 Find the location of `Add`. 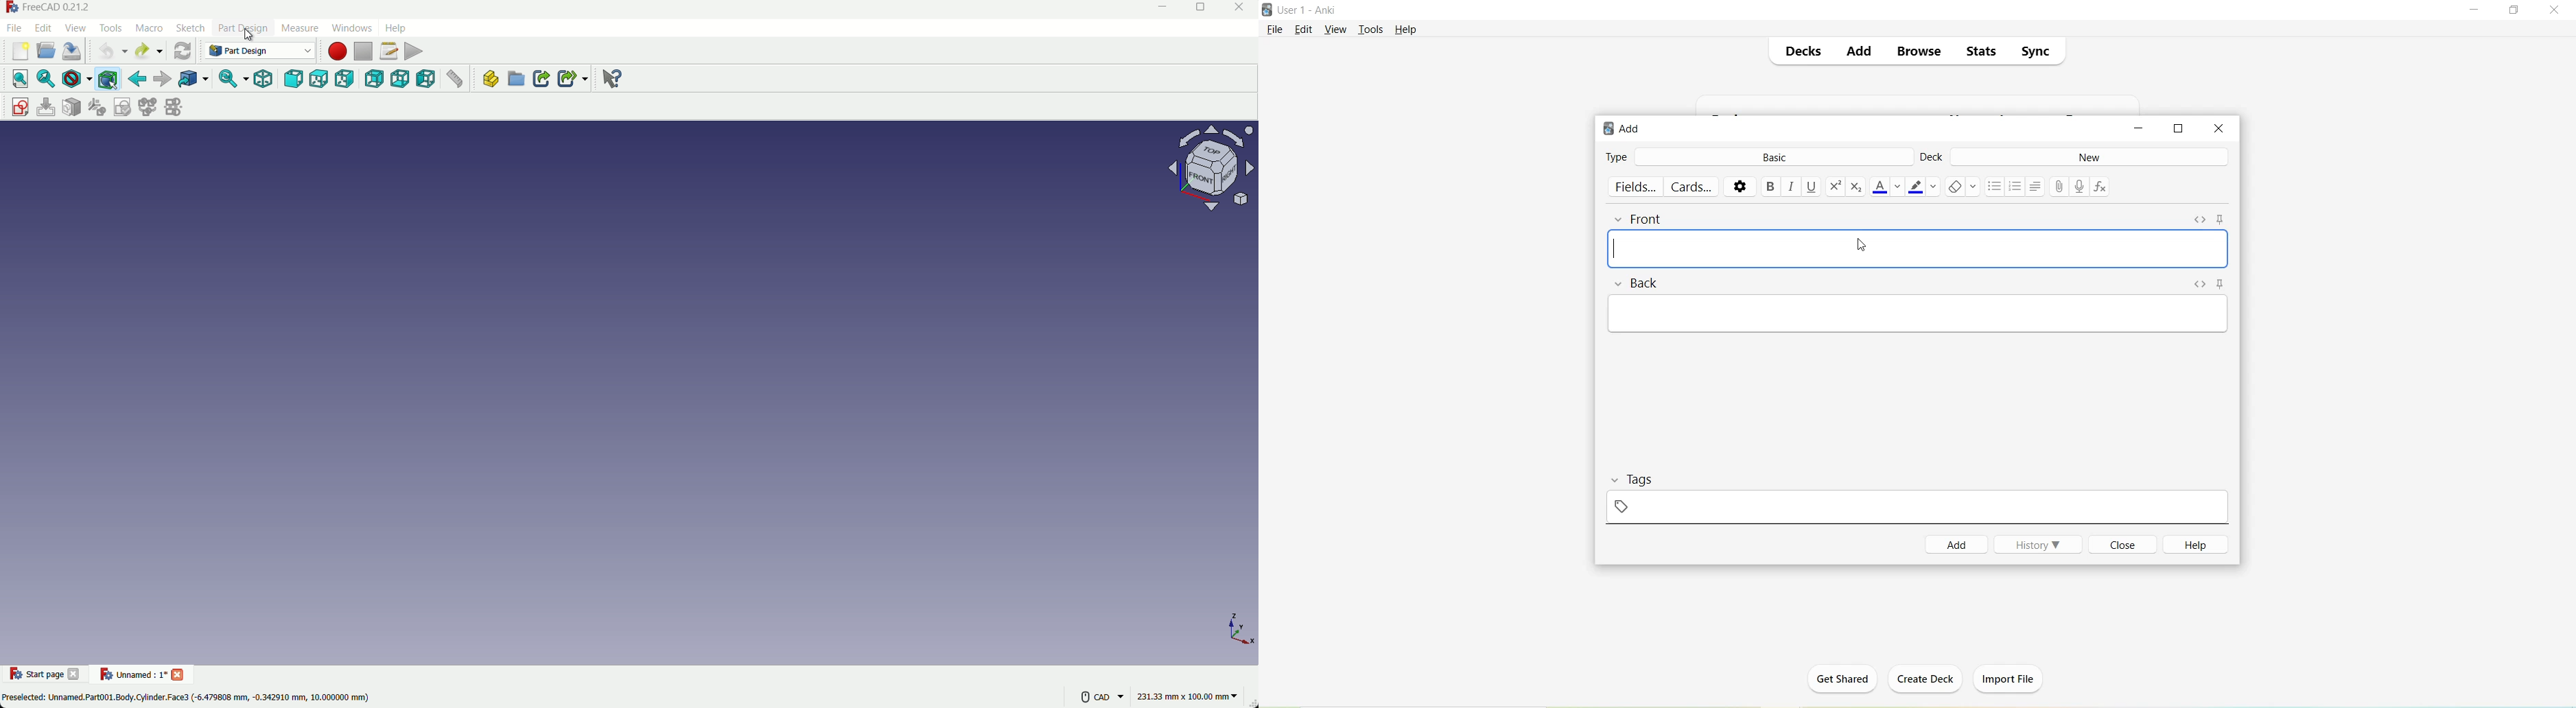

Add is located at coordinates (1626, 130).